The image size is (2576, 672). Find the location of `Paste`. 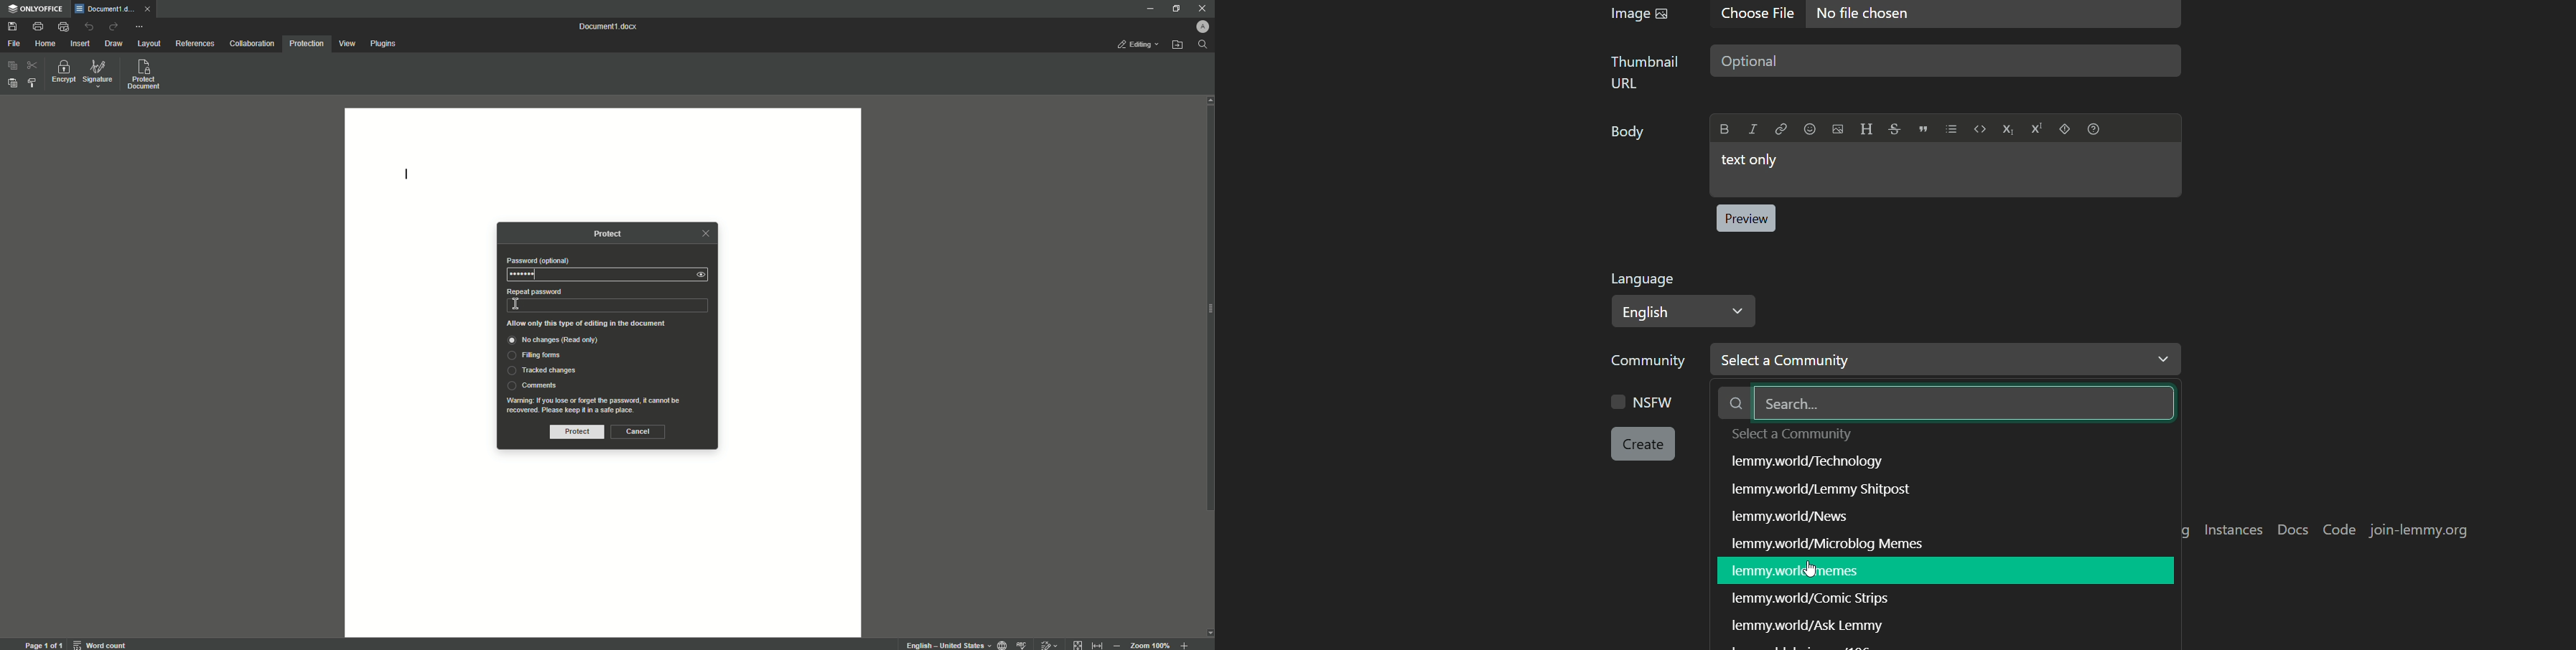

Paste is located at coordinates (11, 82).